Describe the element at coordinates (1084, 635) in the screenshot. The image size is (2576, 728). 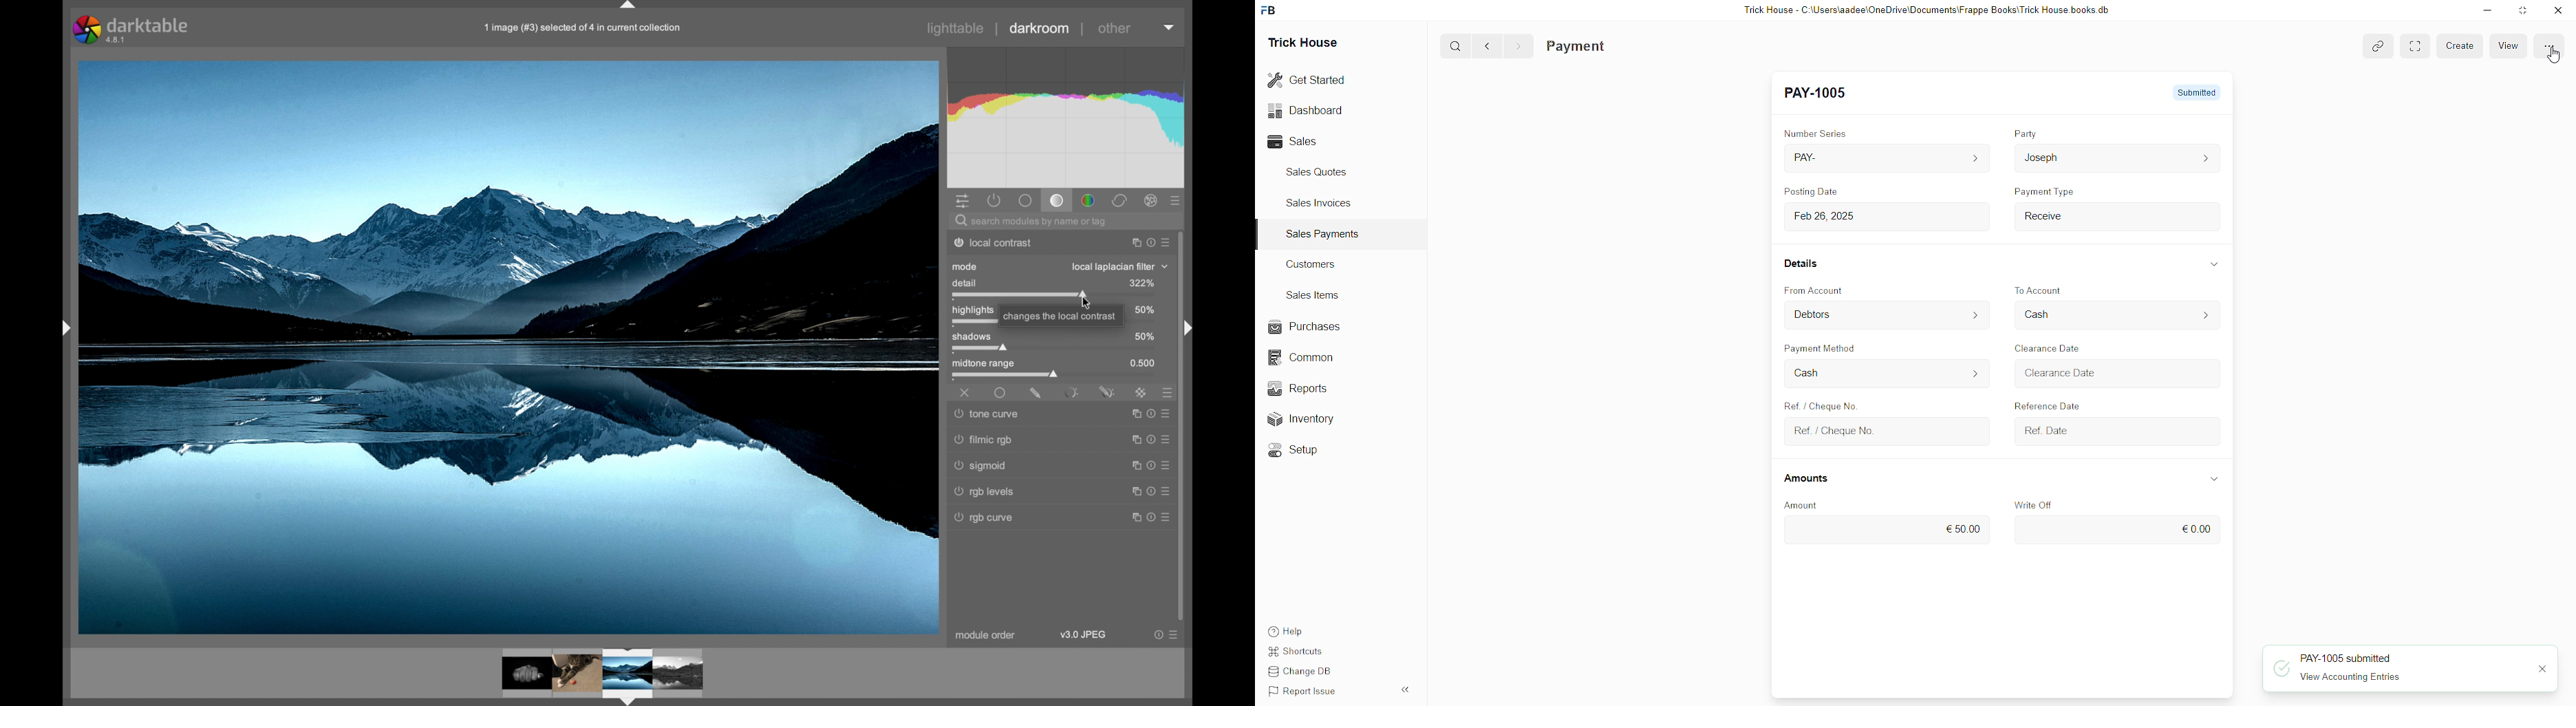
I see `v3.9 jpeg` at that location.